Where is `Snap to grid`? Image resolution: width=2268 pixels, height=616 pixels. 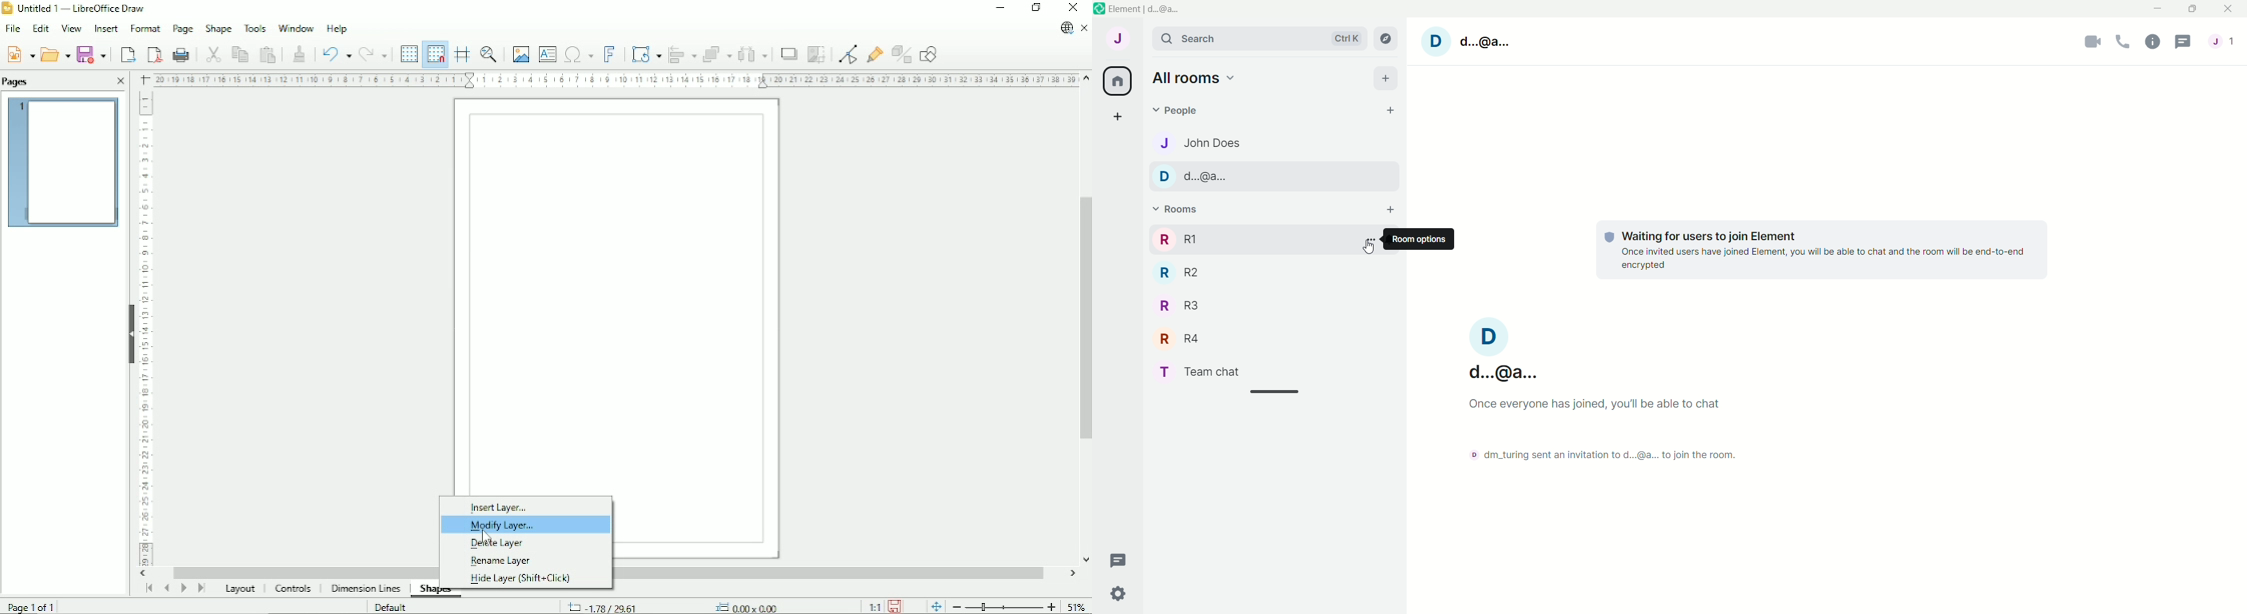 Snap to grid is located at coordinates (435, 54).